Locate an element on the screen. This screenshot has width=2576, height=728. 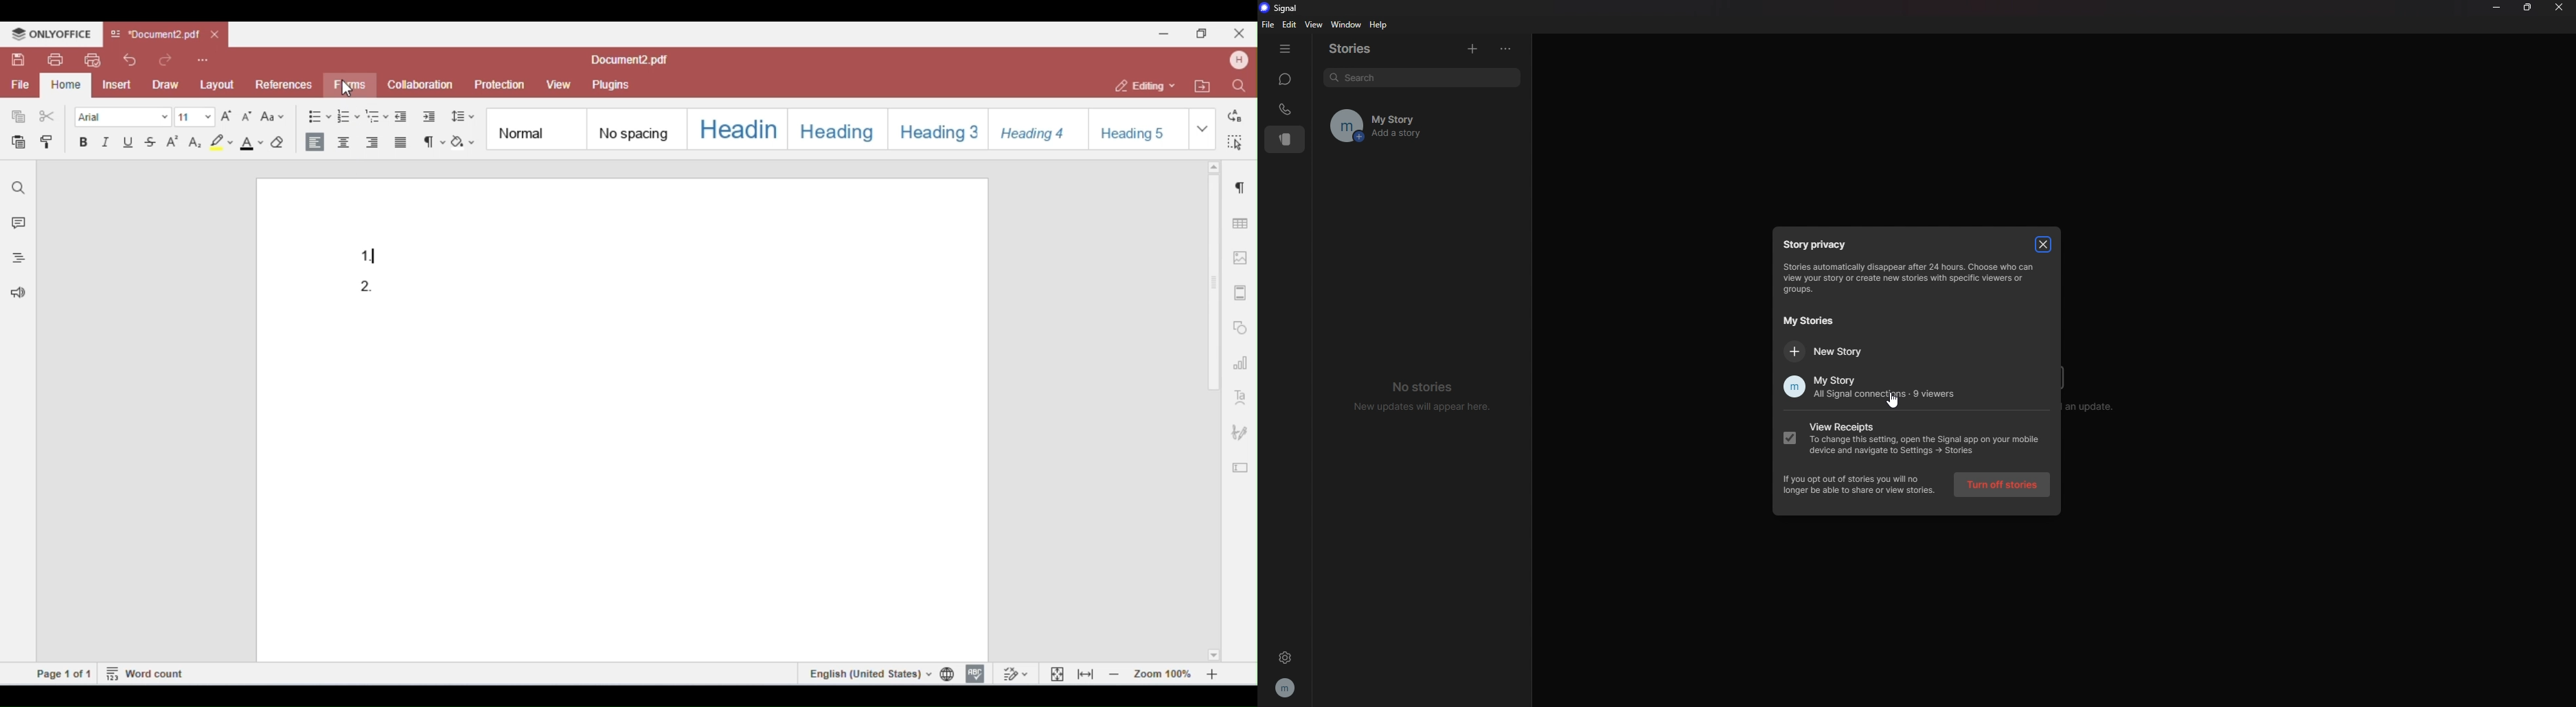
resize is located at coordinates (2529, 8).